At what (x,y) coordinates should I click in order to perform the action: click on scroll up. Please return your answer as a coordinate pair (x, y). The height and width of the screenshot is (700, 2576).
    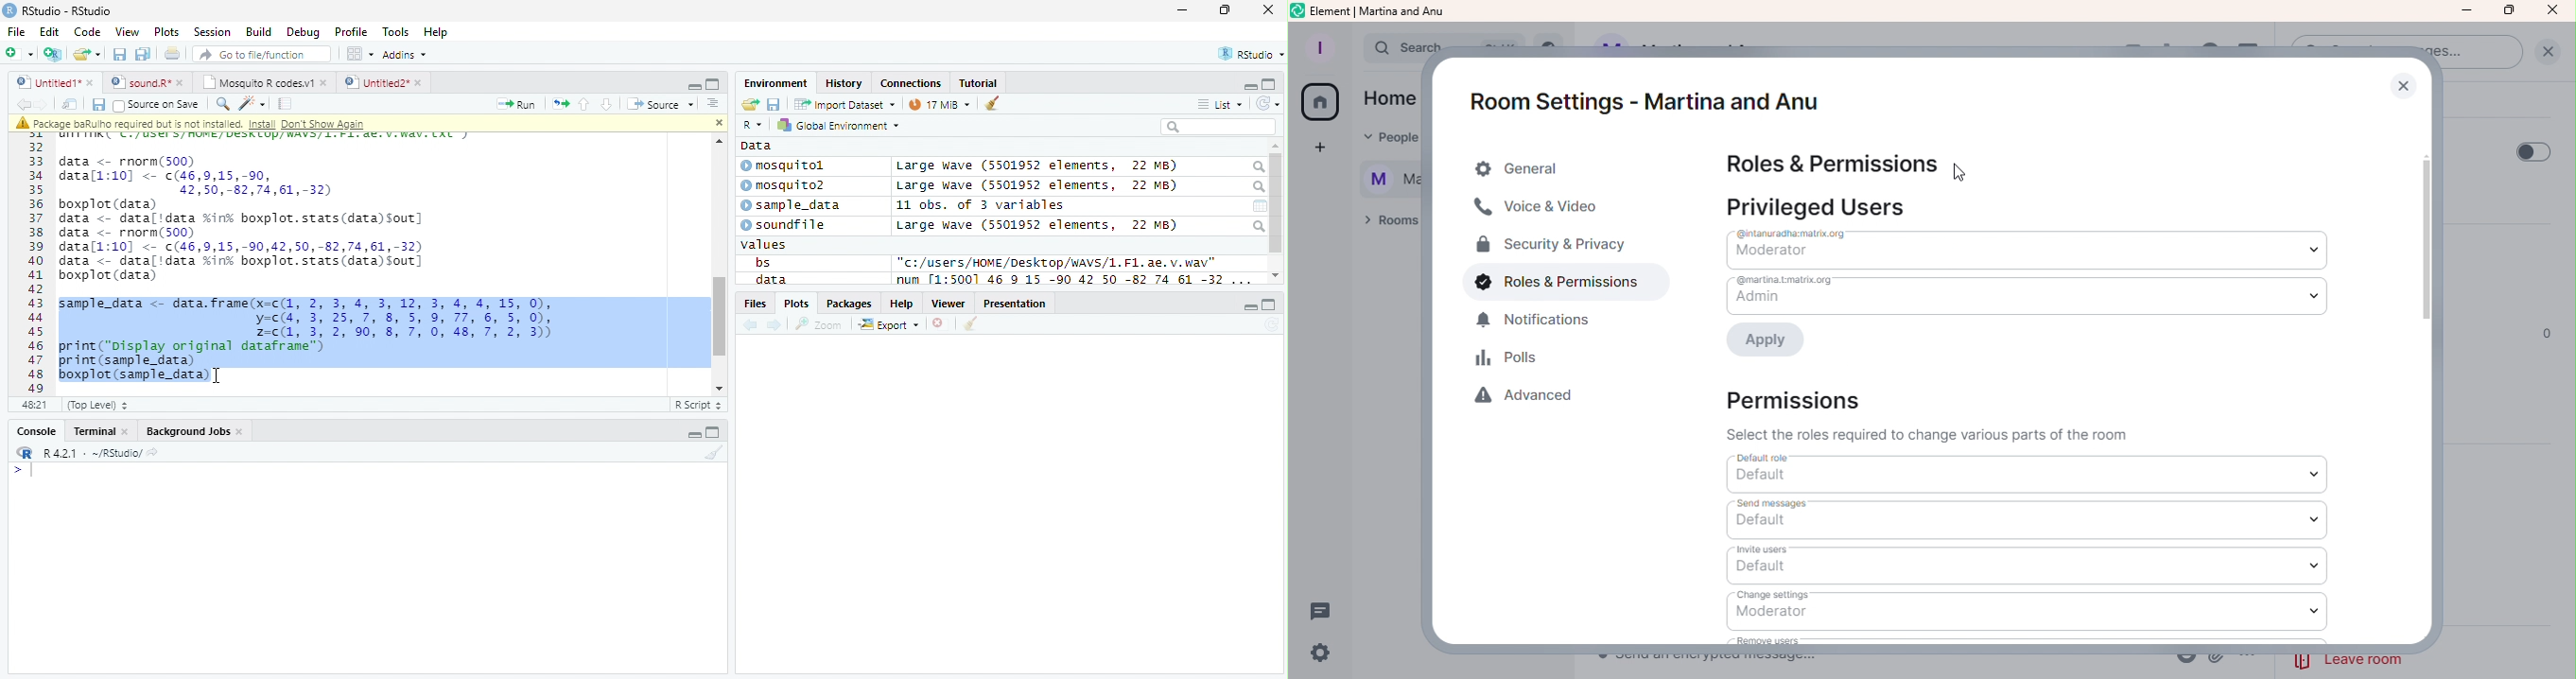
    Looking at the image, I should click on (717, 141).